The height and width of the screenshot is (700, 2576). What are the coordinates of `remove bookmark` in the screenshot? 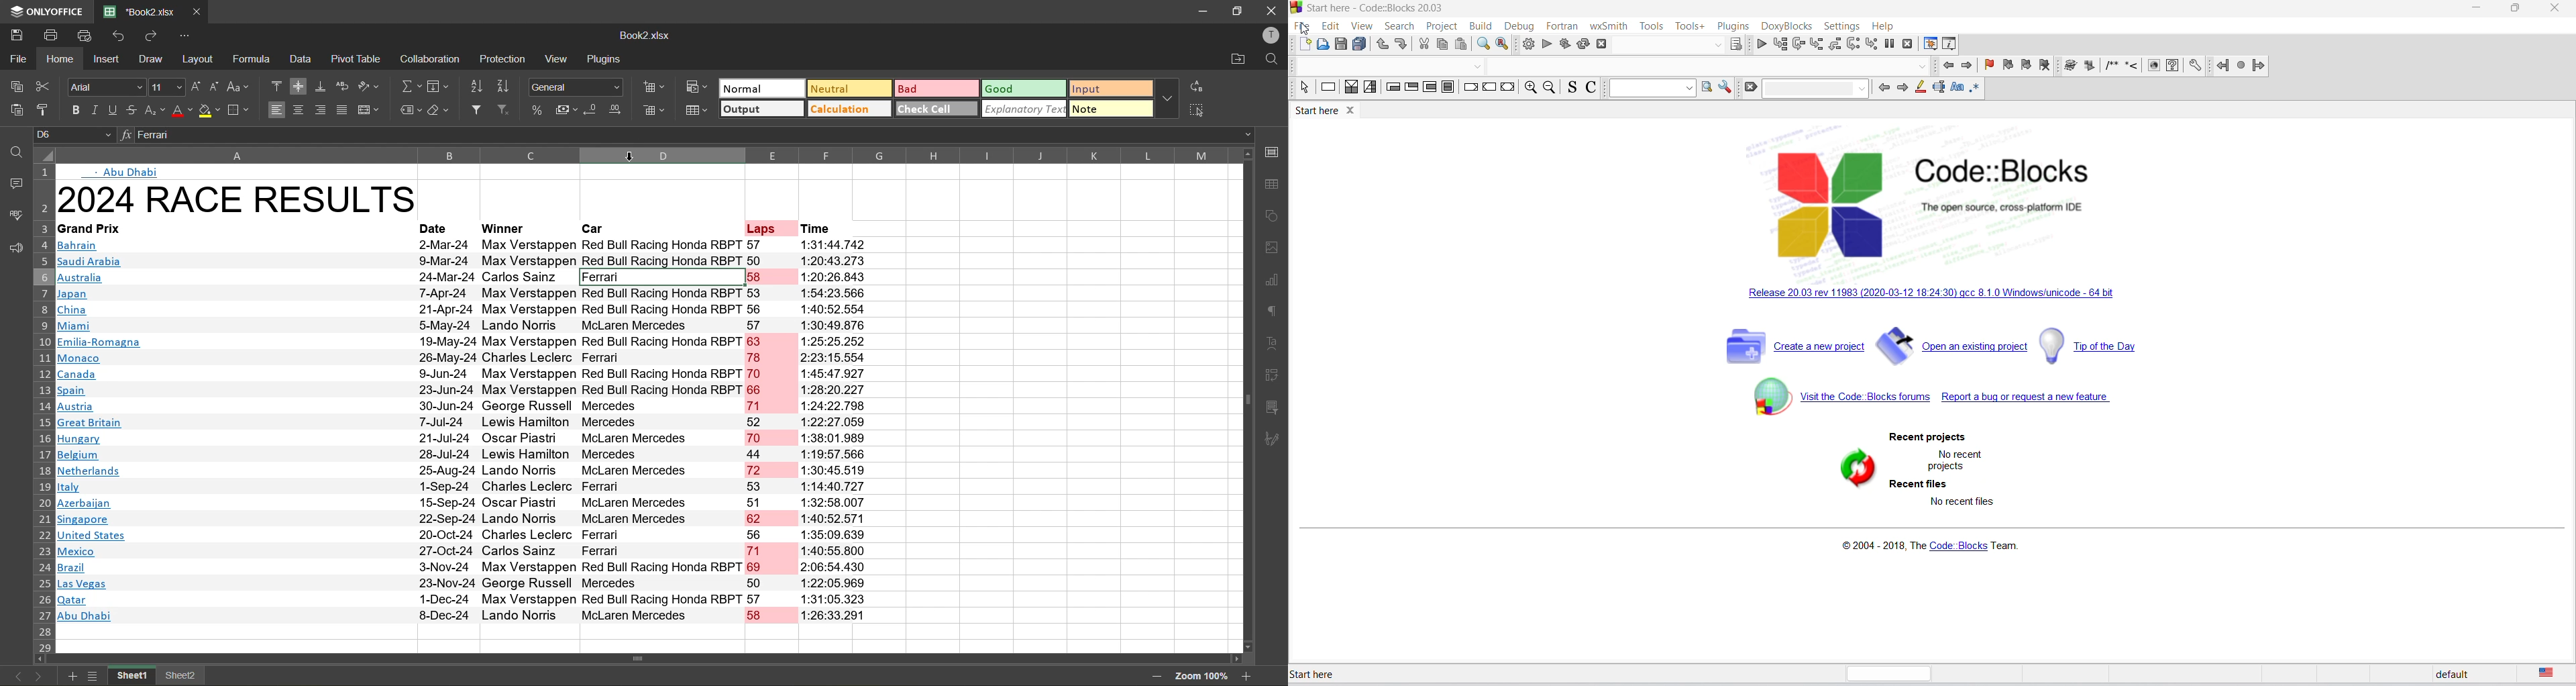 It's located at (2045, 66).